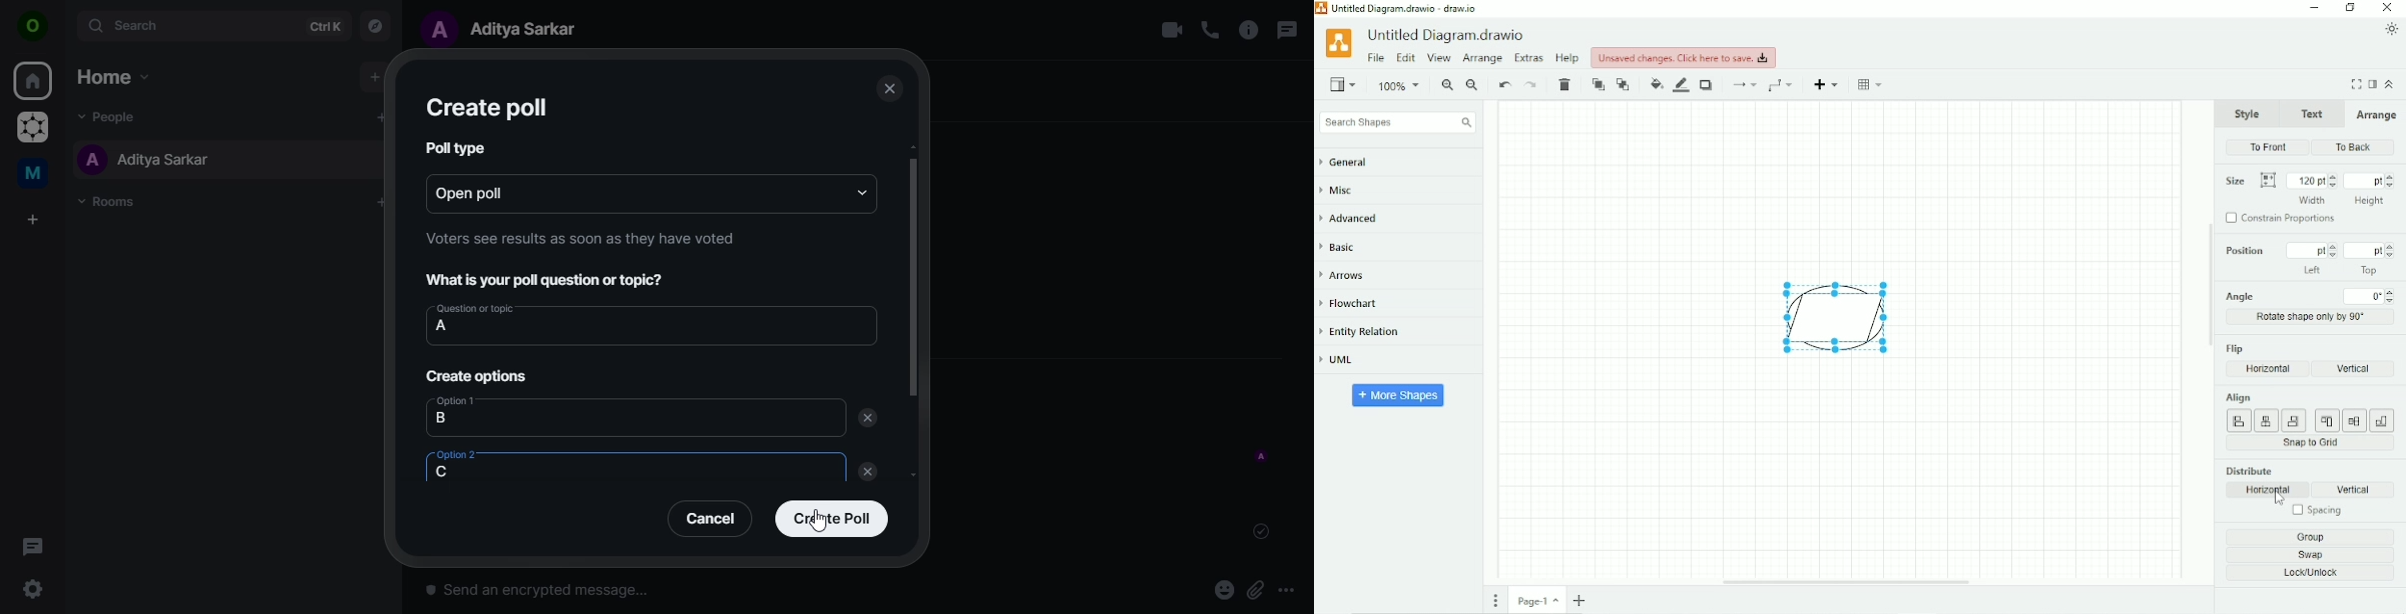  What do you see at coordinates (2249, 470) in the screenshot?
I see `Distribute` at bounding box center [2249, 470].